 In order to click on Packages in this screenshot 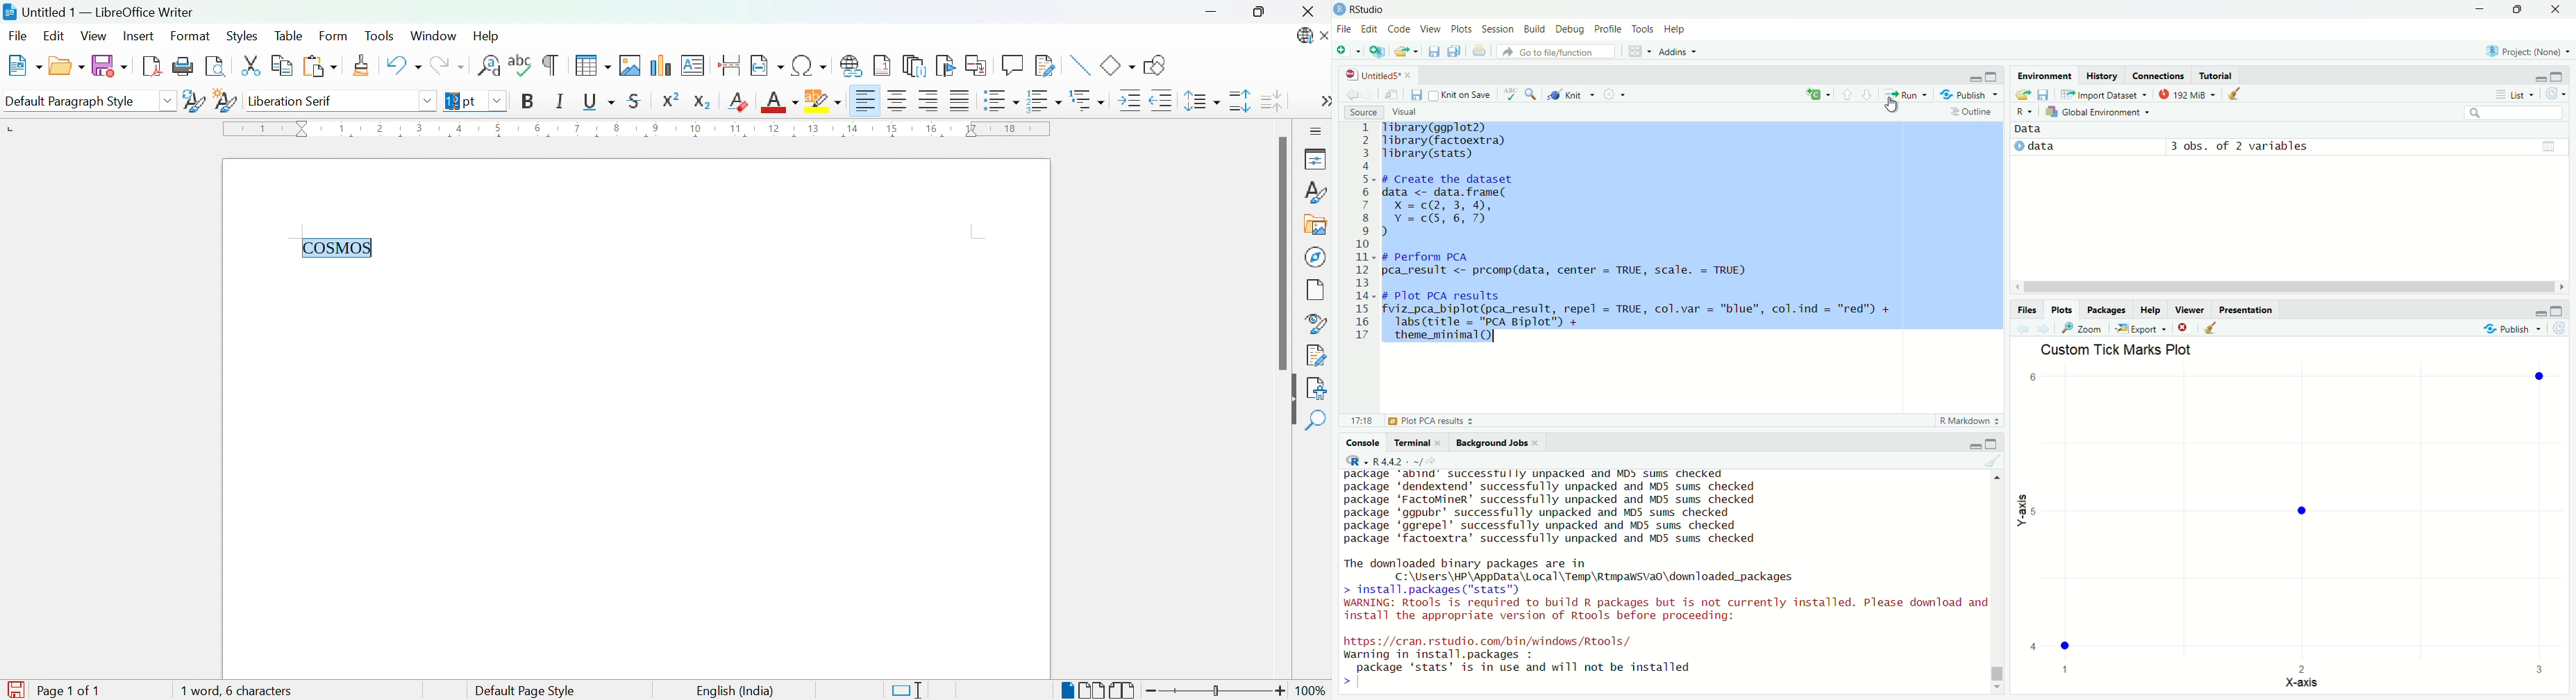, I will do `click(2107, 310)`.